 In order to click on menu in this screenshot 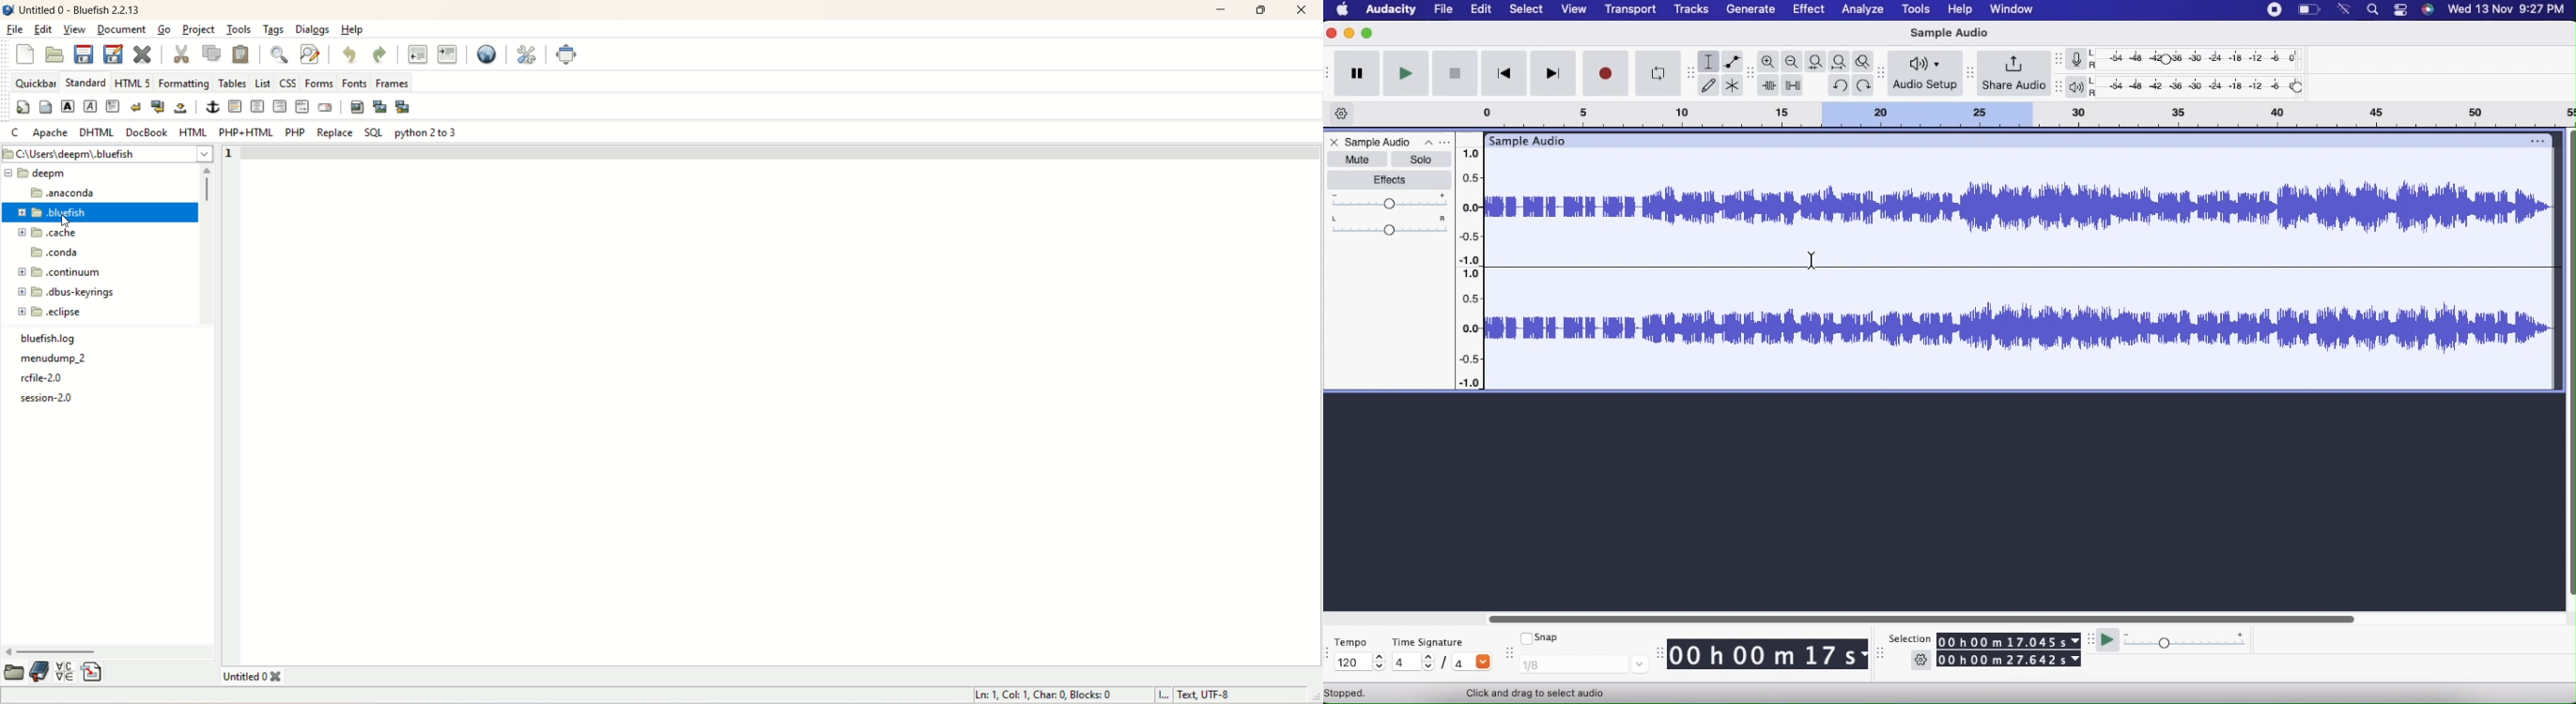, I will do `click(2271, 9)`.